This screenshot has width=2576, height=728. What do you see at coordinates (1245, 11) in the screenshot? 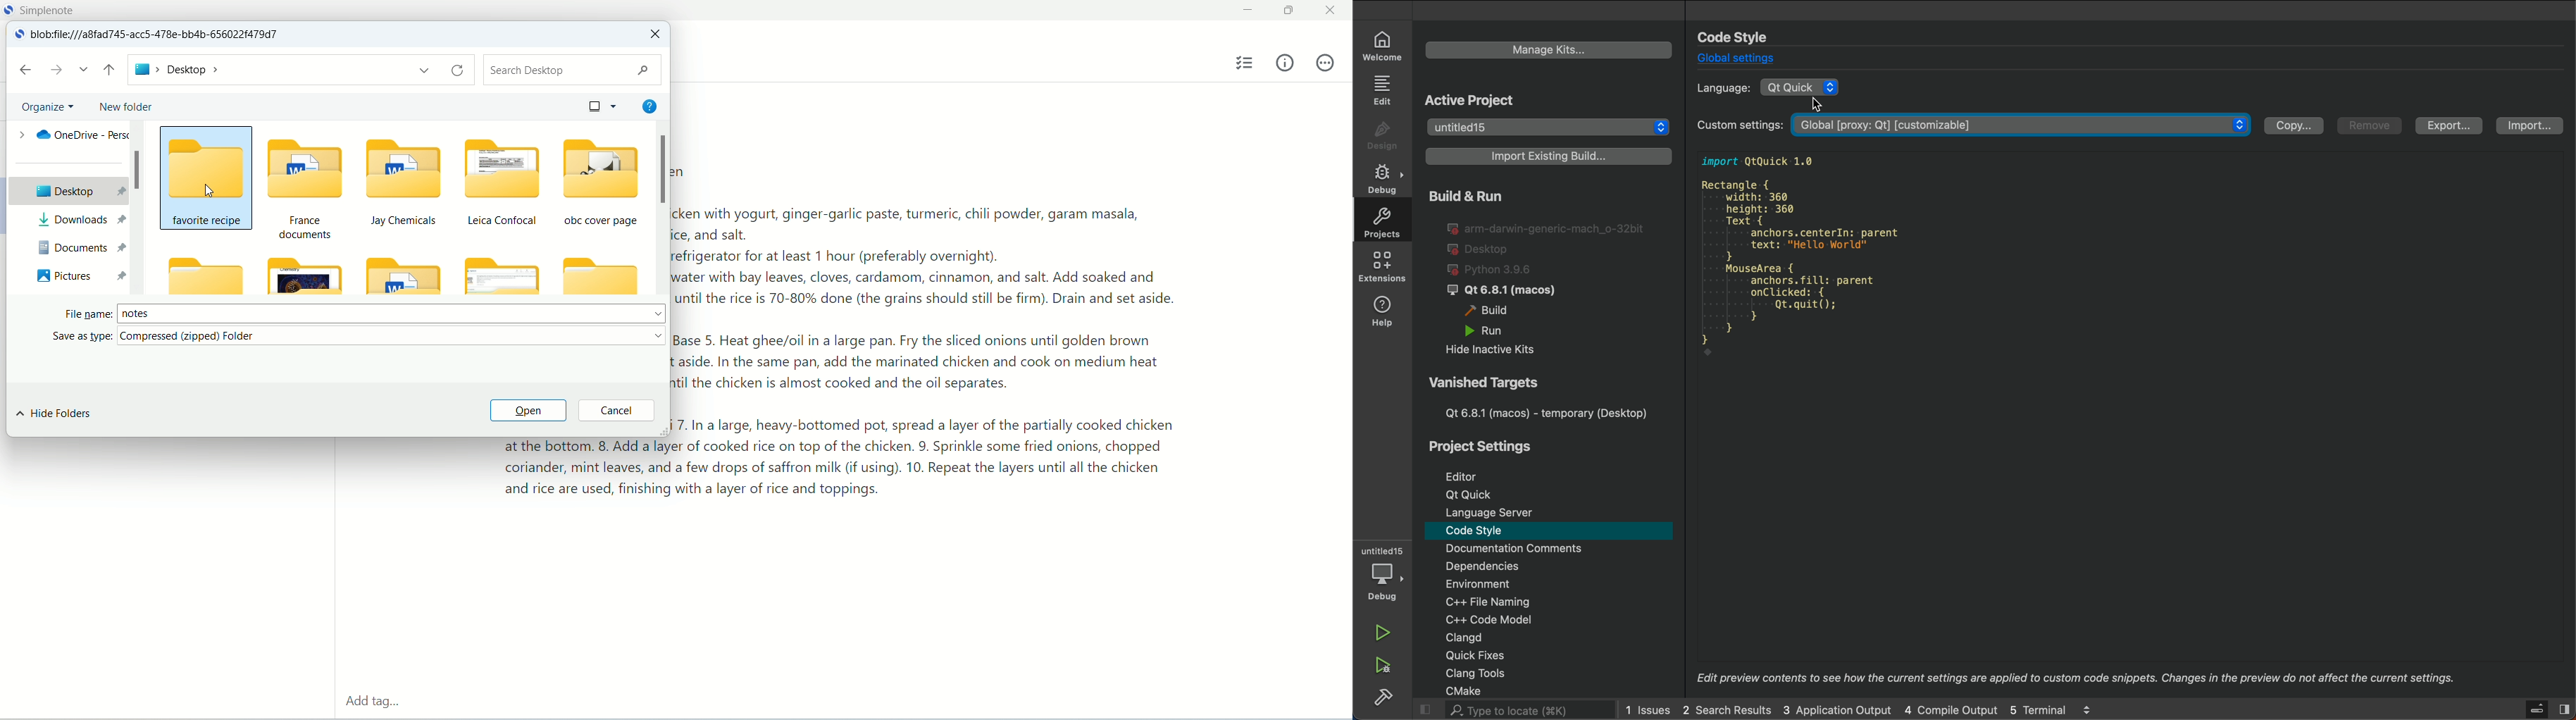
I see `minimize` at bounding box center [1245, 11].